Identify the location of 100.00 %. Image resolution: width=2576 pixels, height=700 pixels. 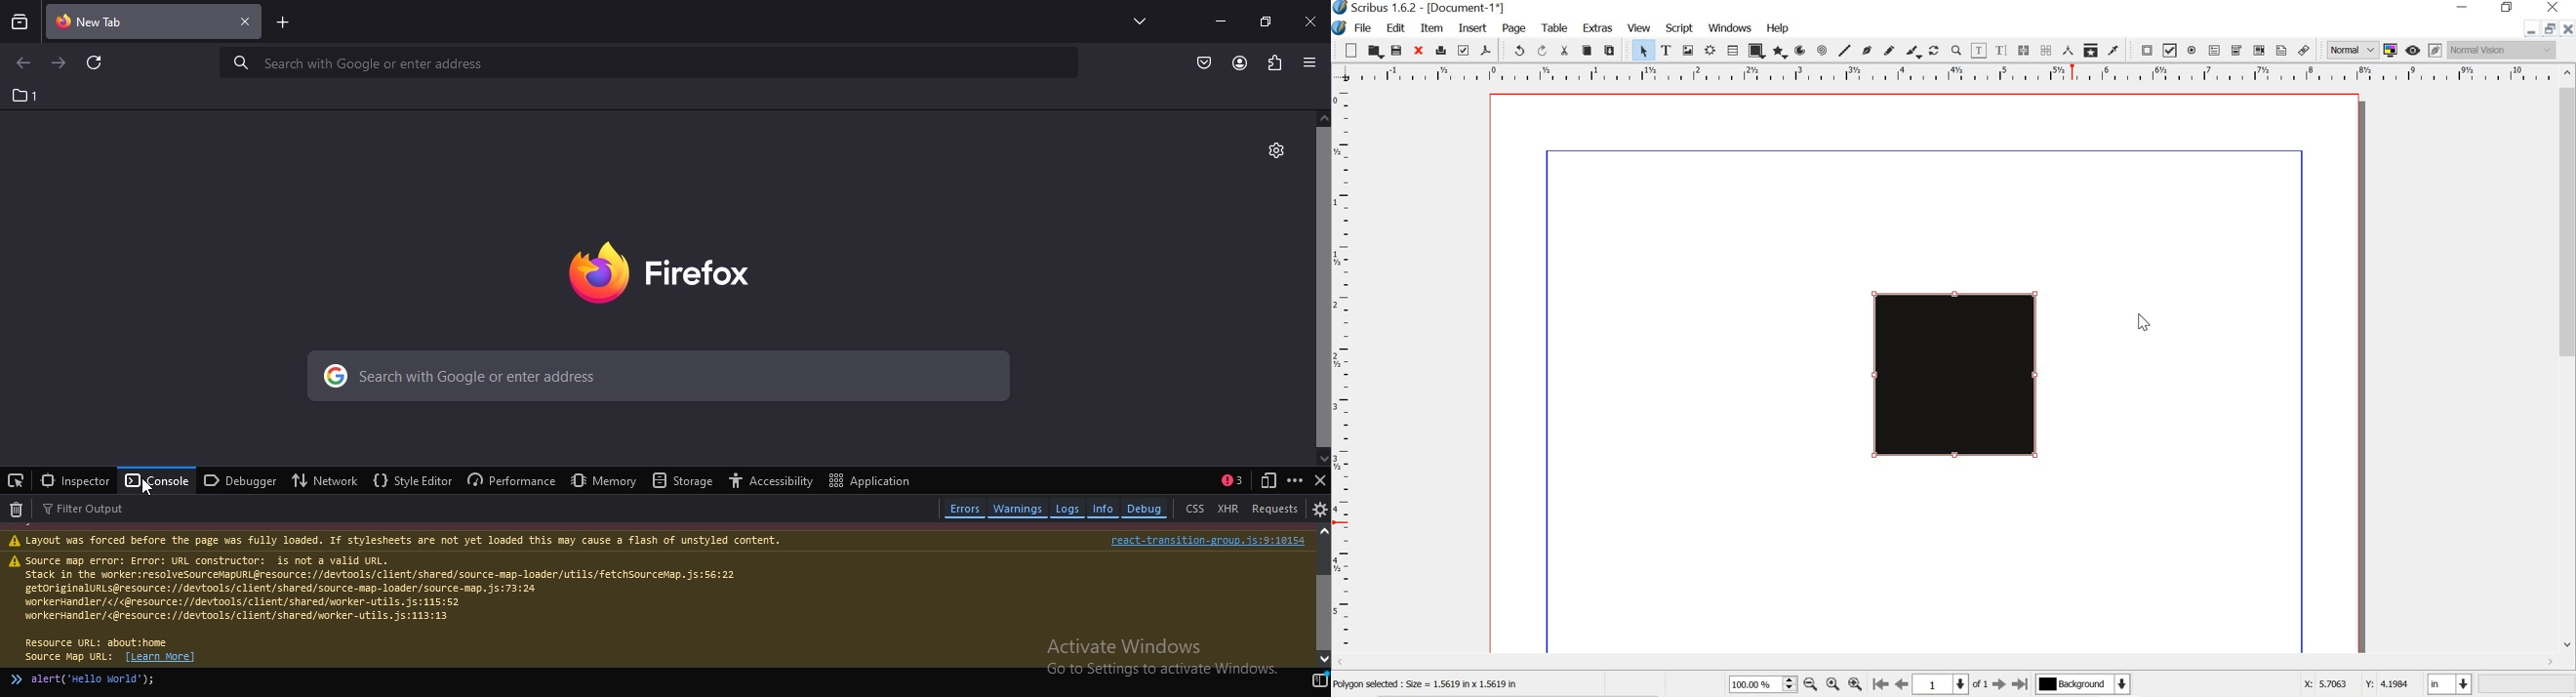
(1752, 685).